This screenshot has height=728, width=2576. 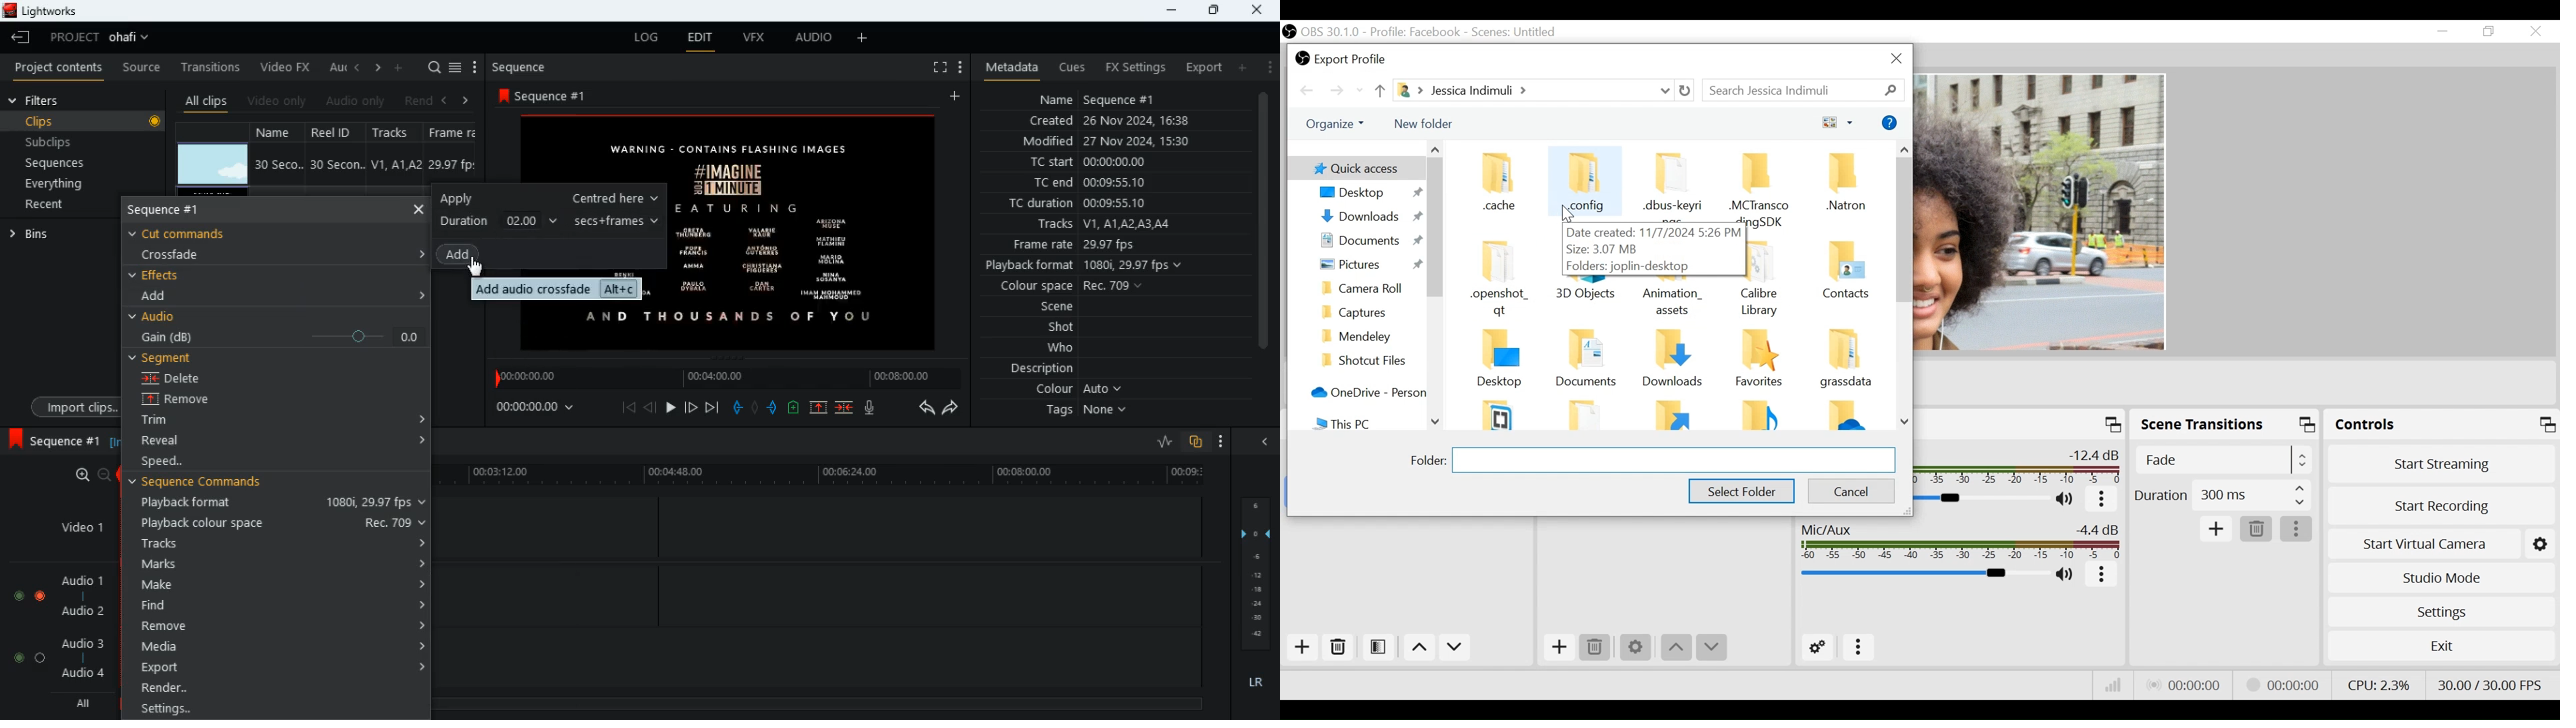 I want to click on filters, so click(x=38, y=100).